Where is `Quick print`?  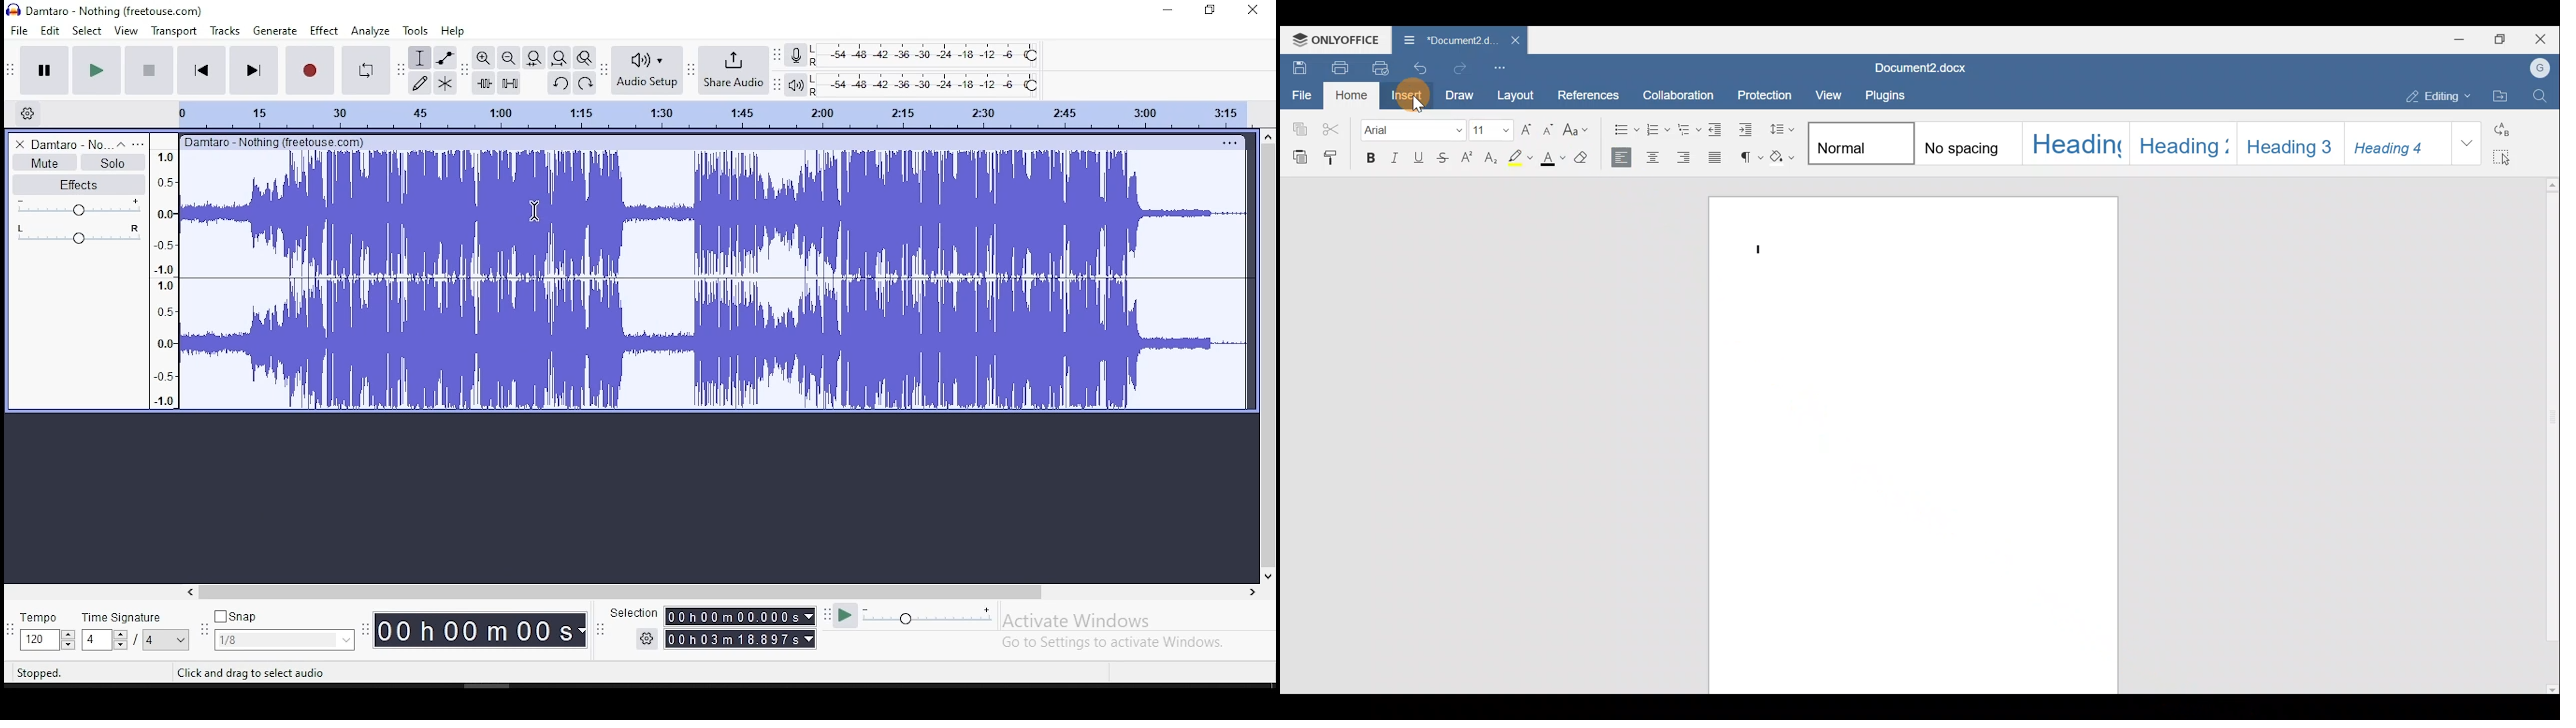 Quick print is located at coordinates (1385, 65).